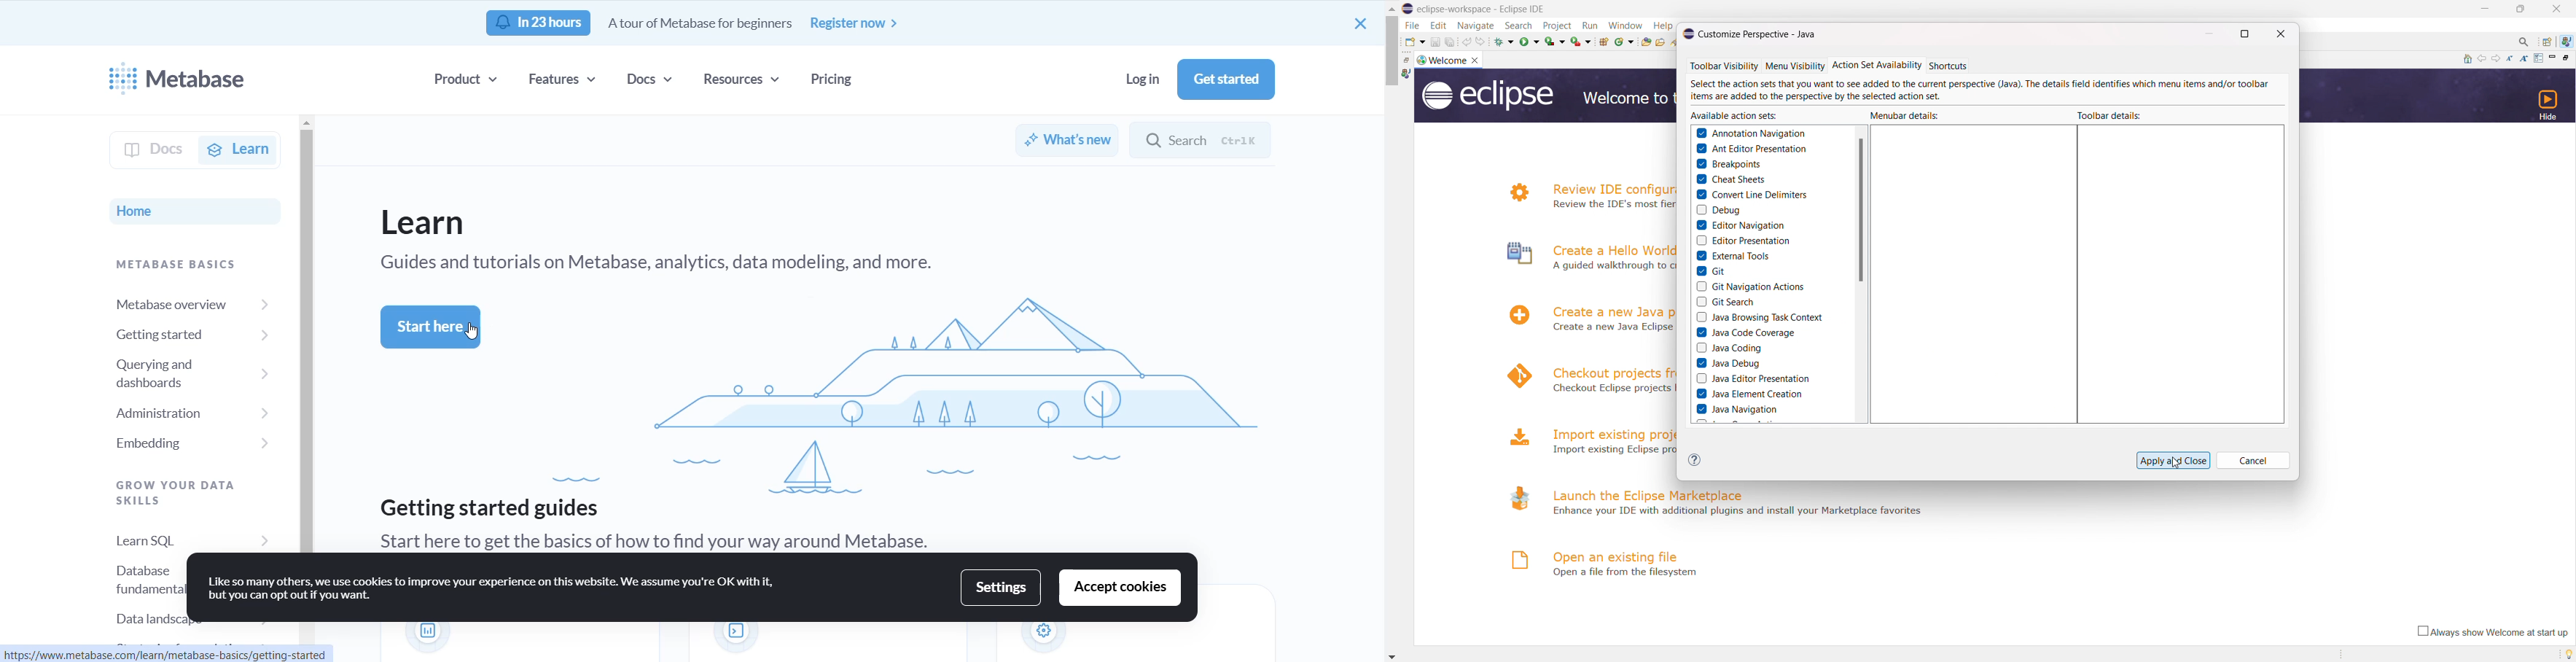  Describe the element at coordinates (1905, 115) in the screenshot. I see `menubar details` at that location.